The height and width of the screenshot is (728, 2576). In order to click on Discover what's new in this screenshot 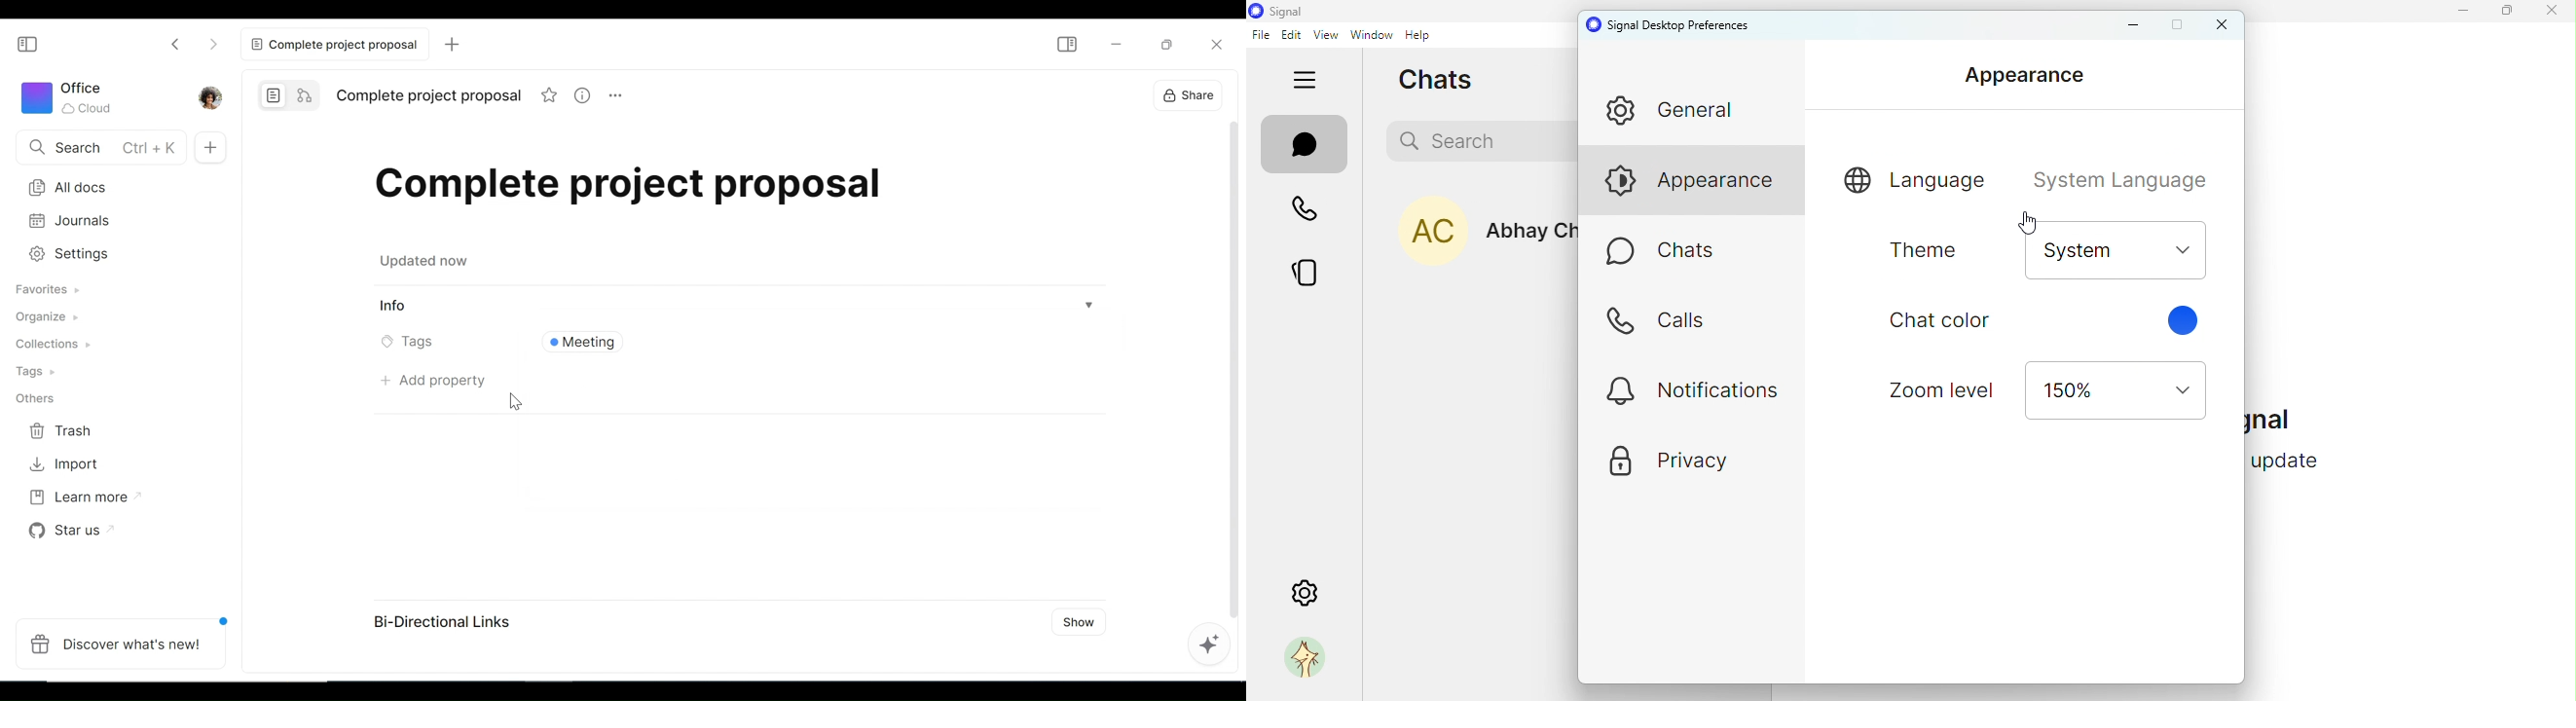, I will do `click(123, 643)`.